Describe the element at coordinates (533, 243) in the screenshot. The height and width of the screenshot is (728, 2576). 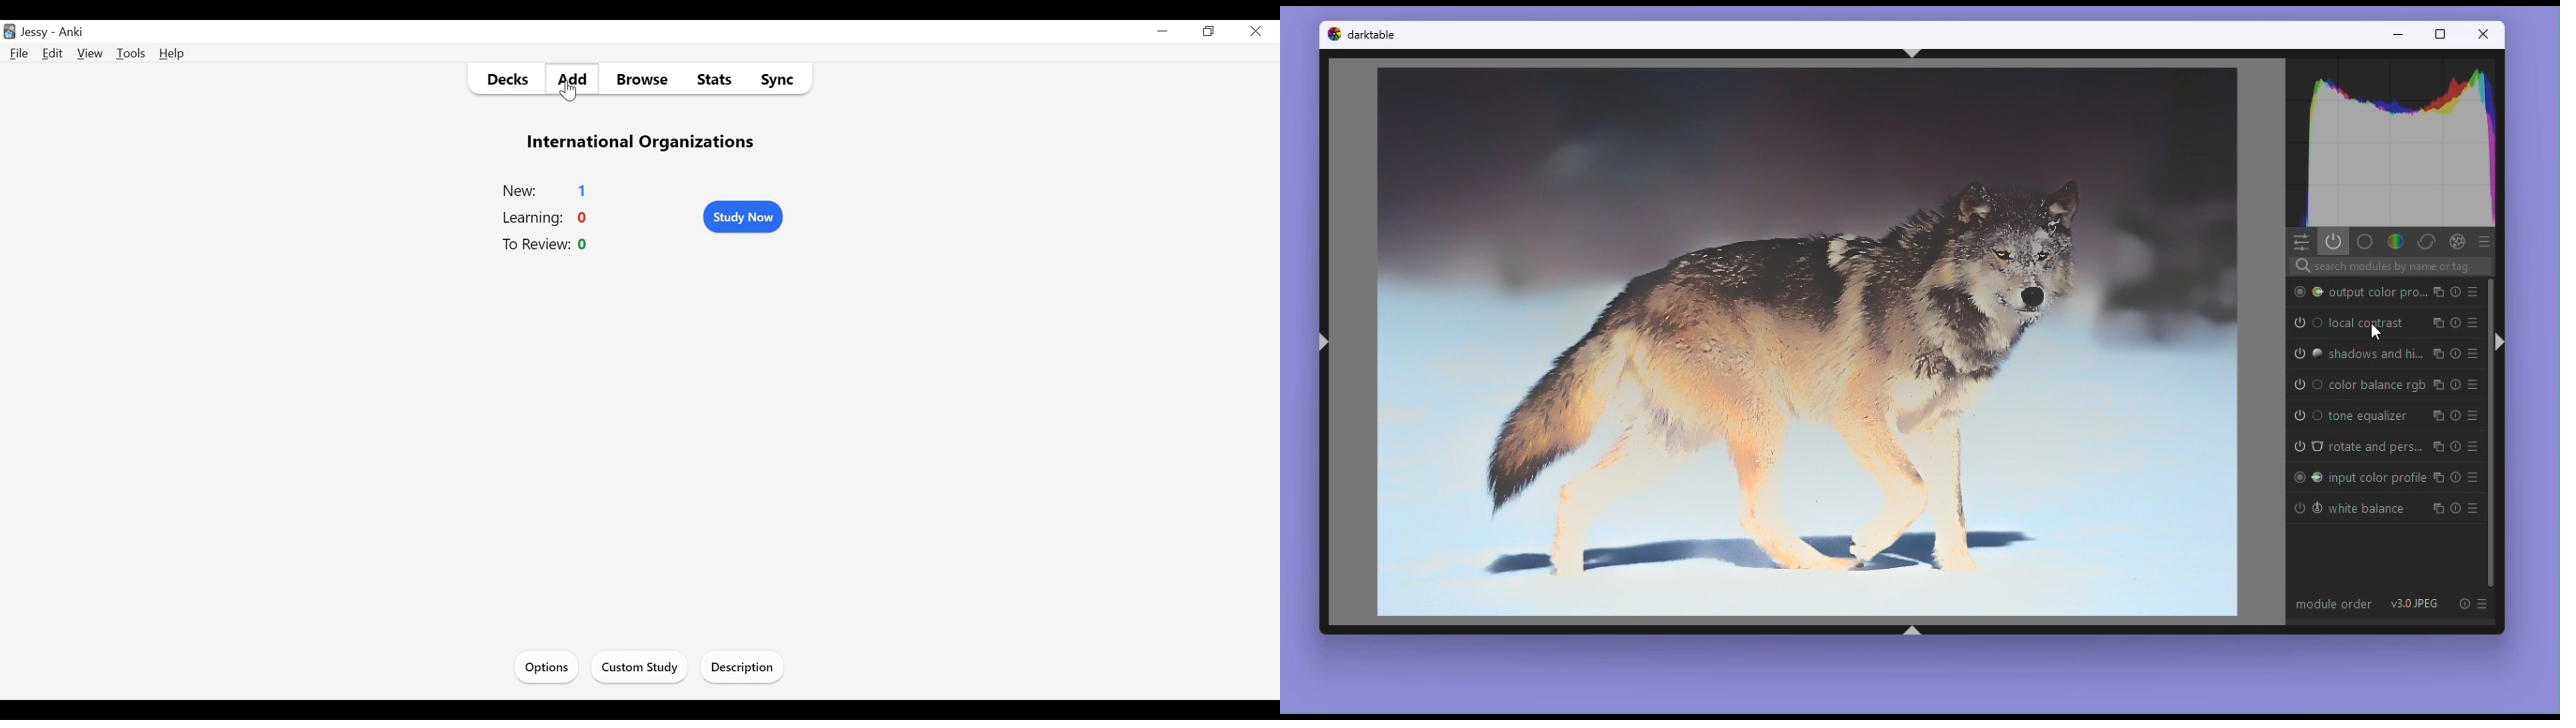
I see `To Review` at that location.